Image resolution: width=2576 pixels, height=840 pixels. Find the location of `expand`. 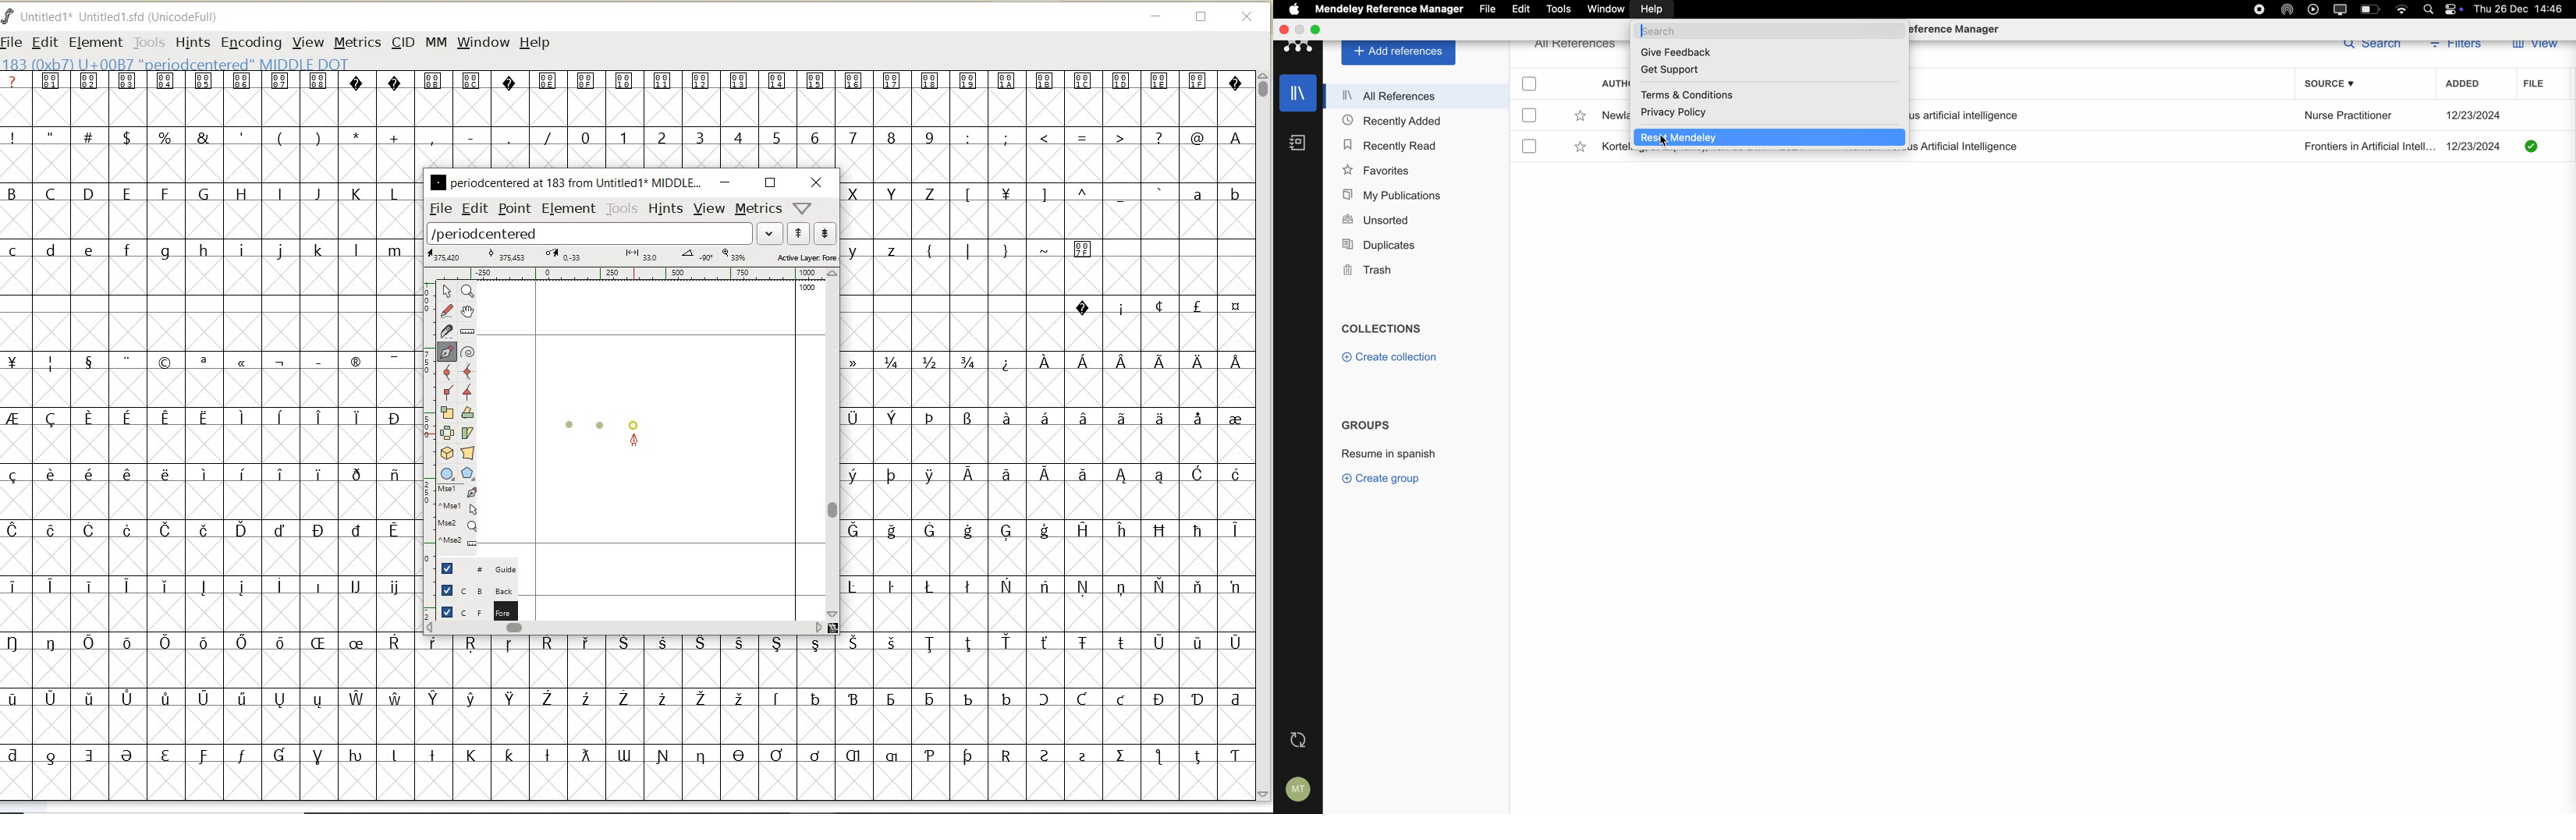

expand is located at coordinates (770, 232).